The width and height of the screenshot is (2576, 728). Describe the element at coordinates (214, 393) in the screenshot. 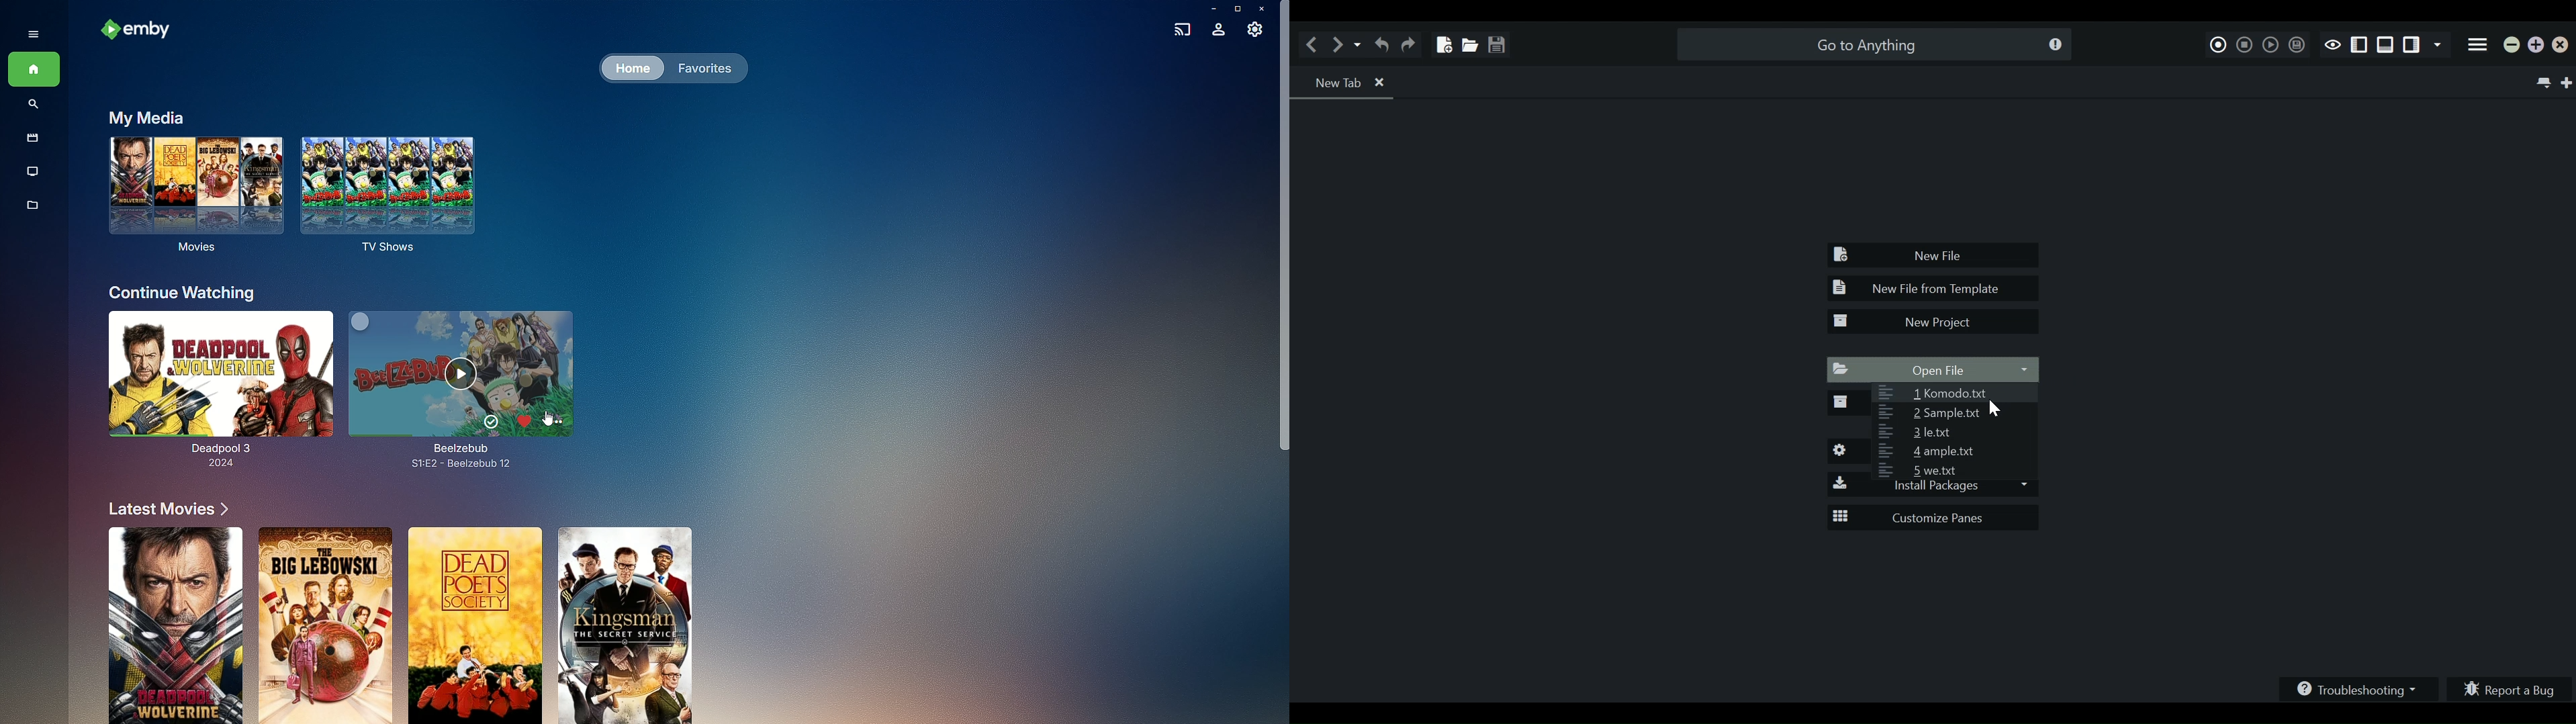

I see `Deadpool 3` at that location.